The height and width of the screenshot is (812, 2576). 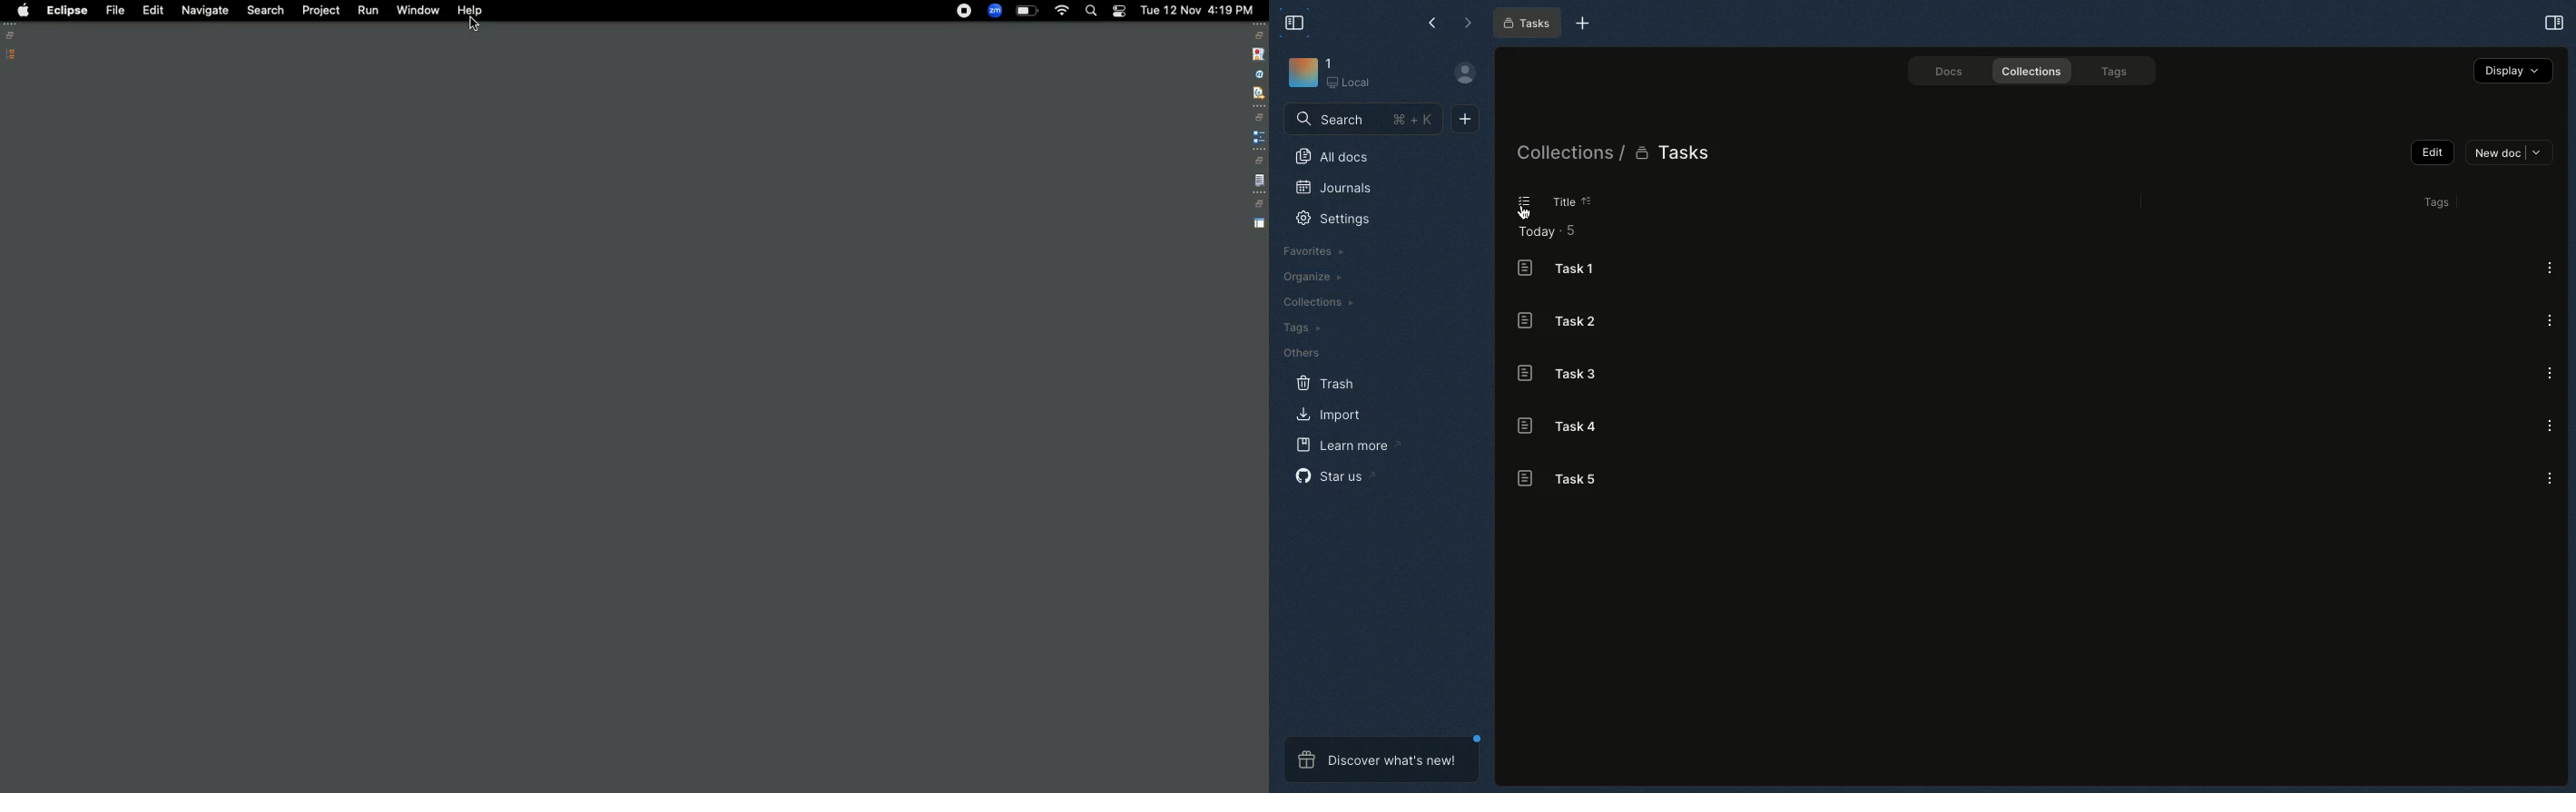 I want to click on cursor, so click(x=1527, y=215).